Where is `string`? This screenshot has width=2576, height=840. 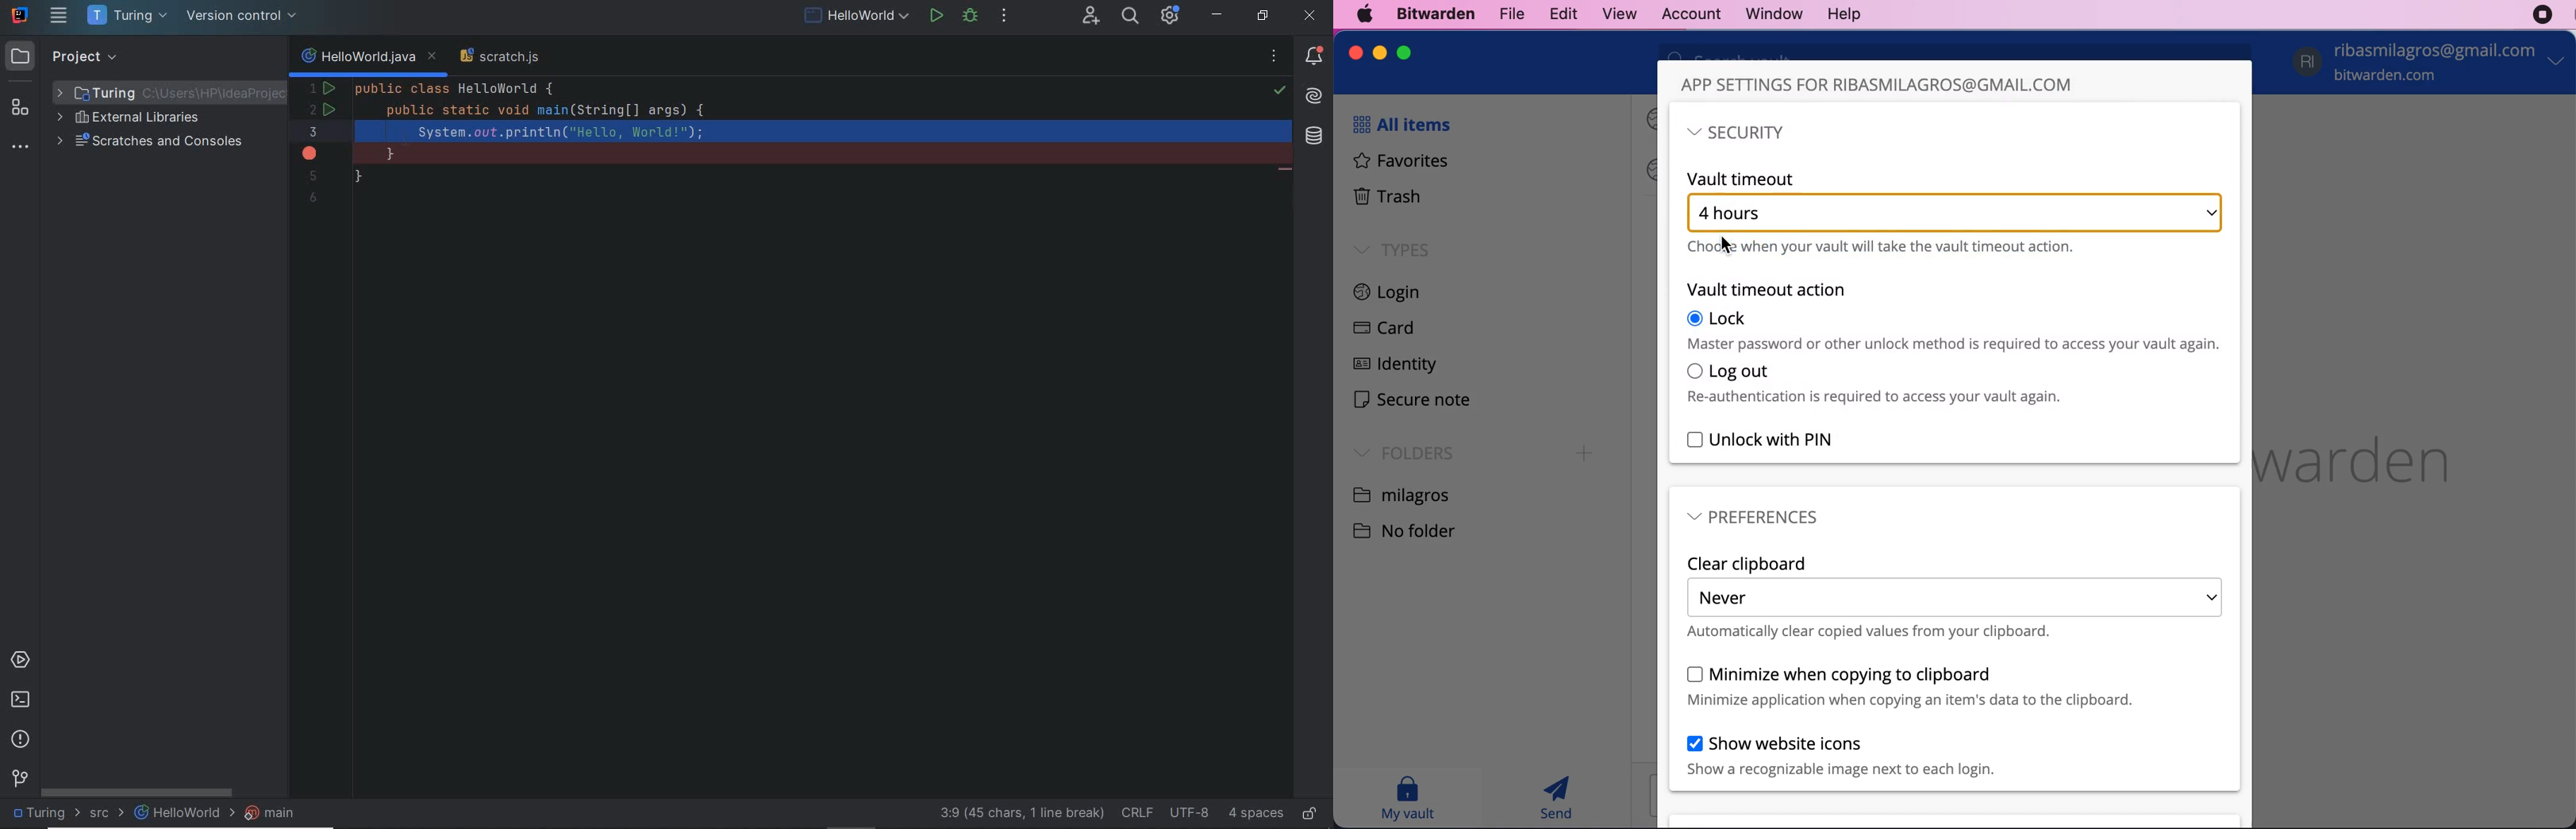 string is located at coordinates (1286, 172).